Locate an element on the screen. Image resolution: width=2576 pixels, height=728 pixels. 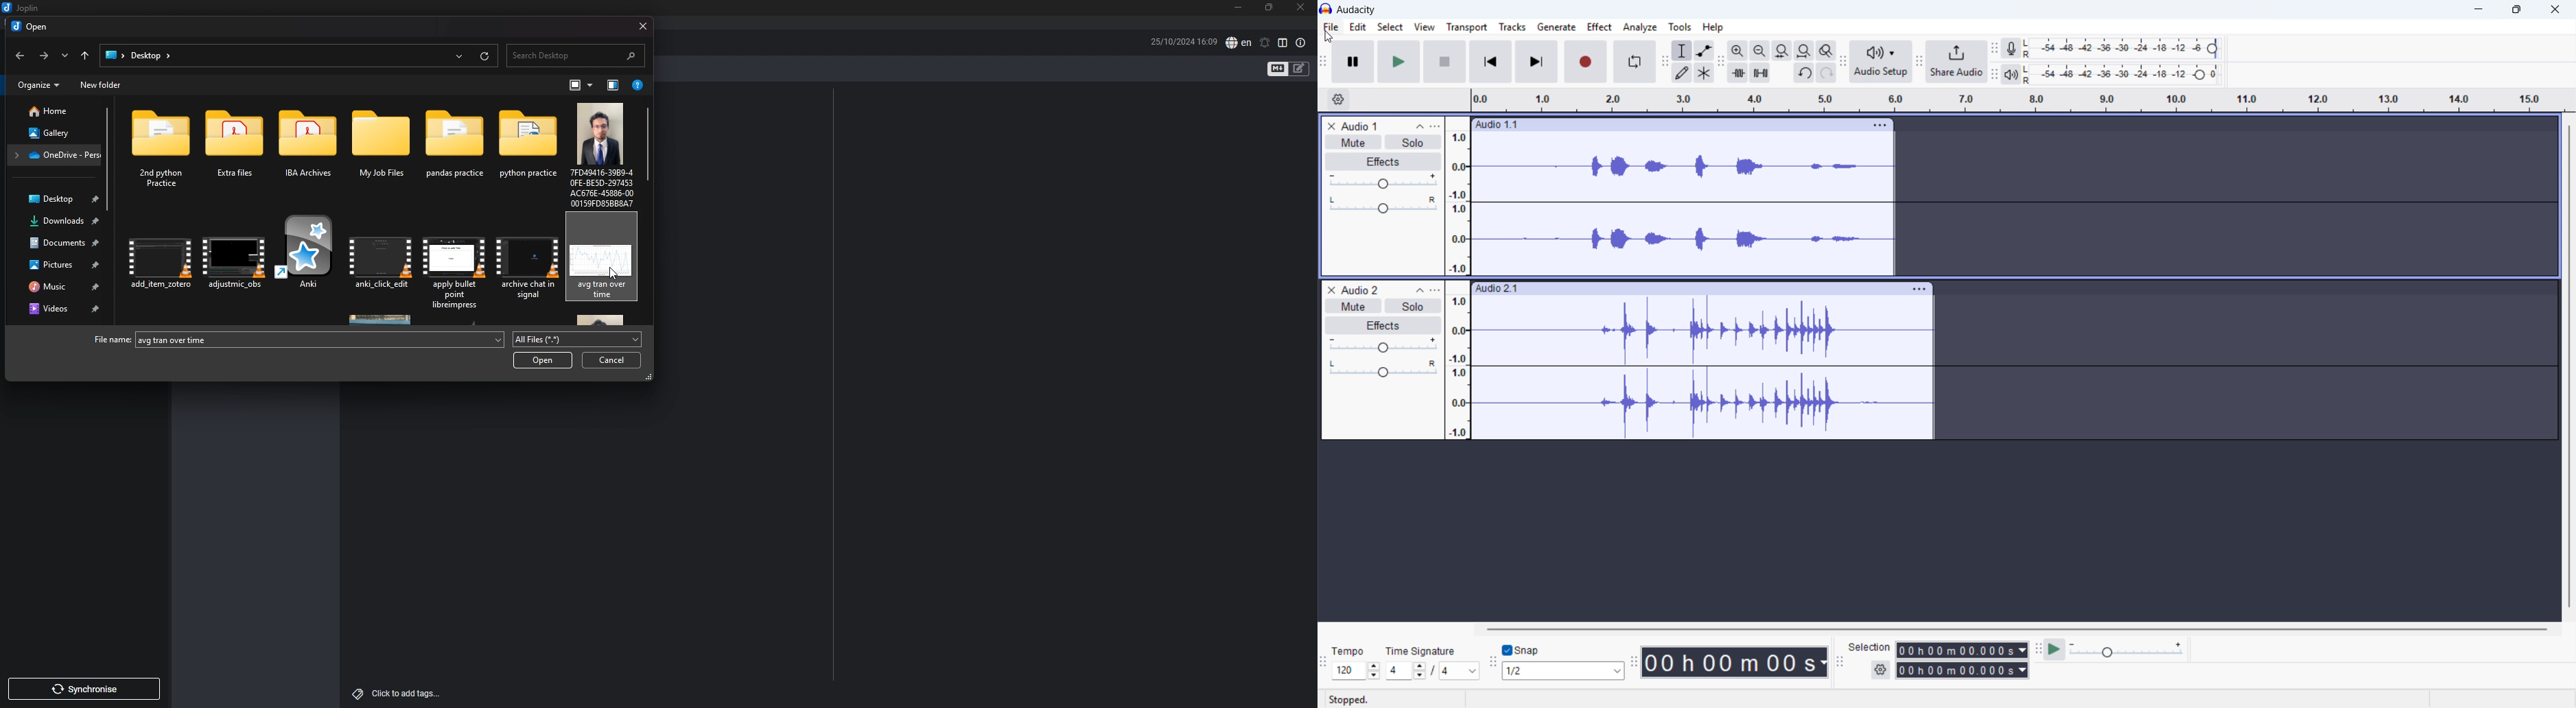
Set time signature  is located at coordinates (1434, 671).